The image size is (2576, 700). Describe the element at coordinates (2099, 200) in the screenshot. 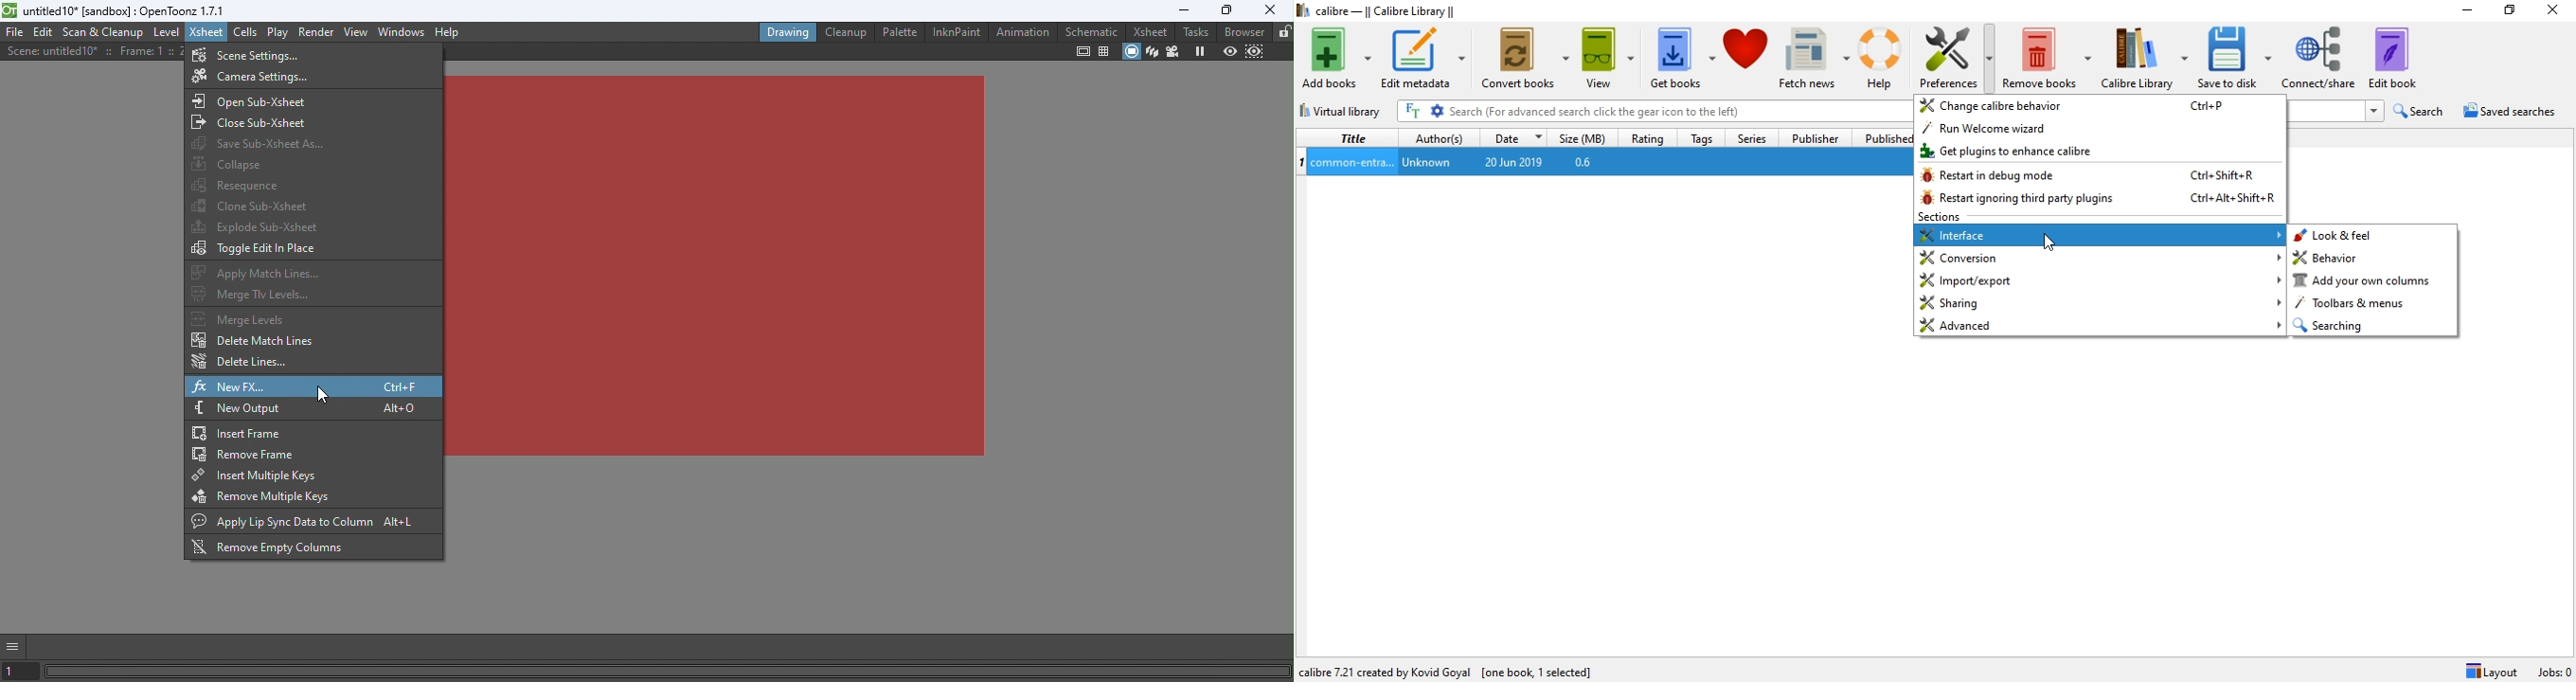

I see `restart ignoring third party plugins` at that location.